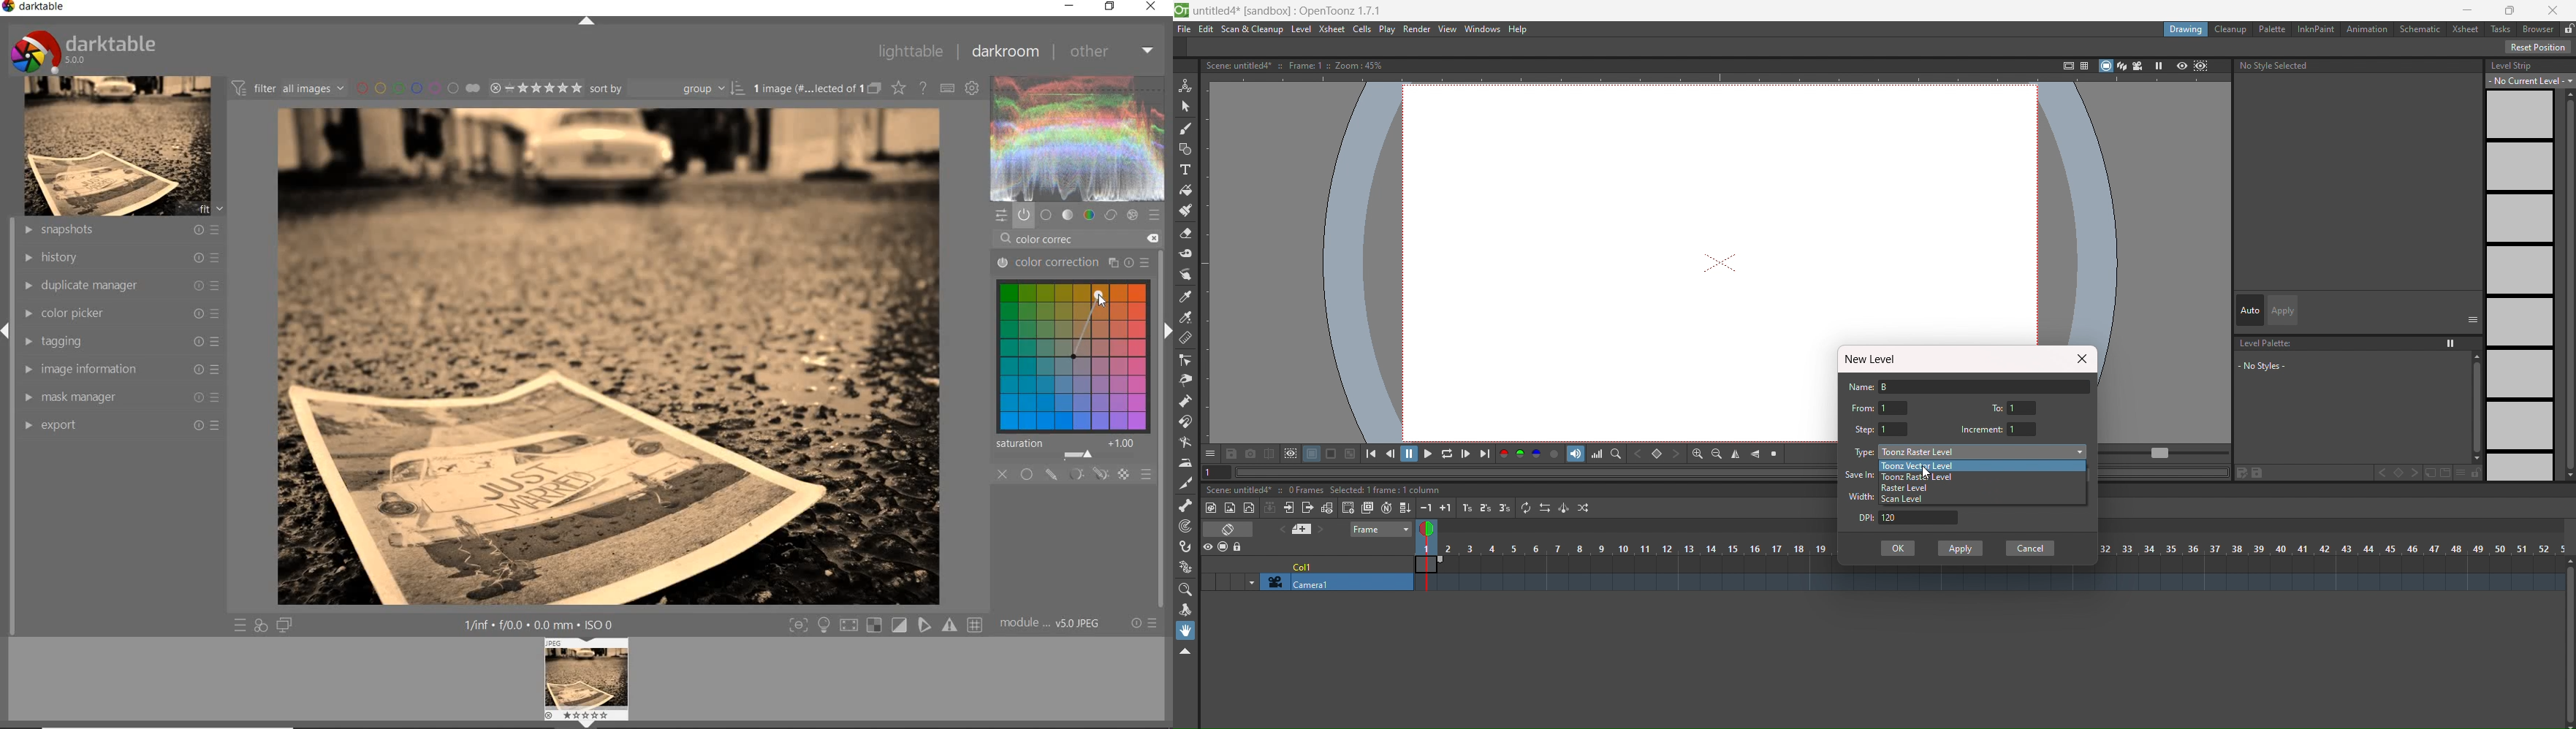  What do you see at coordinates (1755, 454) in the screenshot?
I see `` at bounding box center [1755, 454].